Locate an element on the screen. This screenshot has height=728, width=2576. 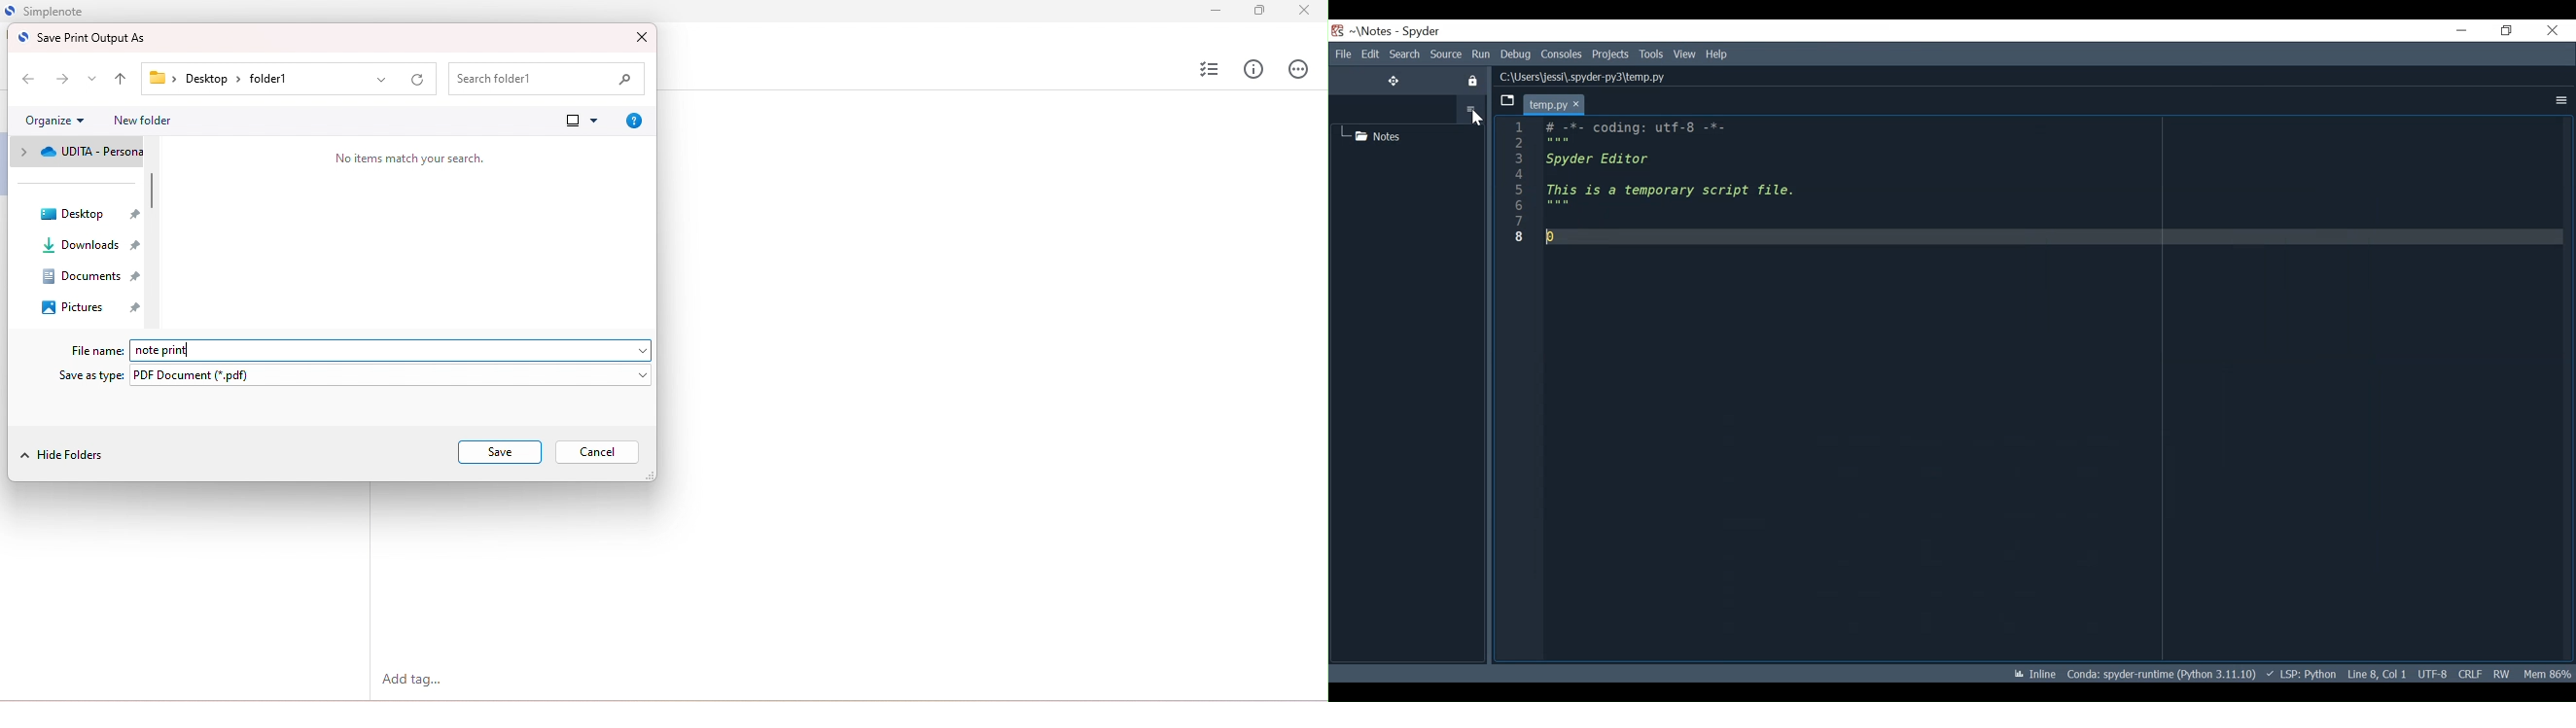
desktop is located at coordinates (91, 312).